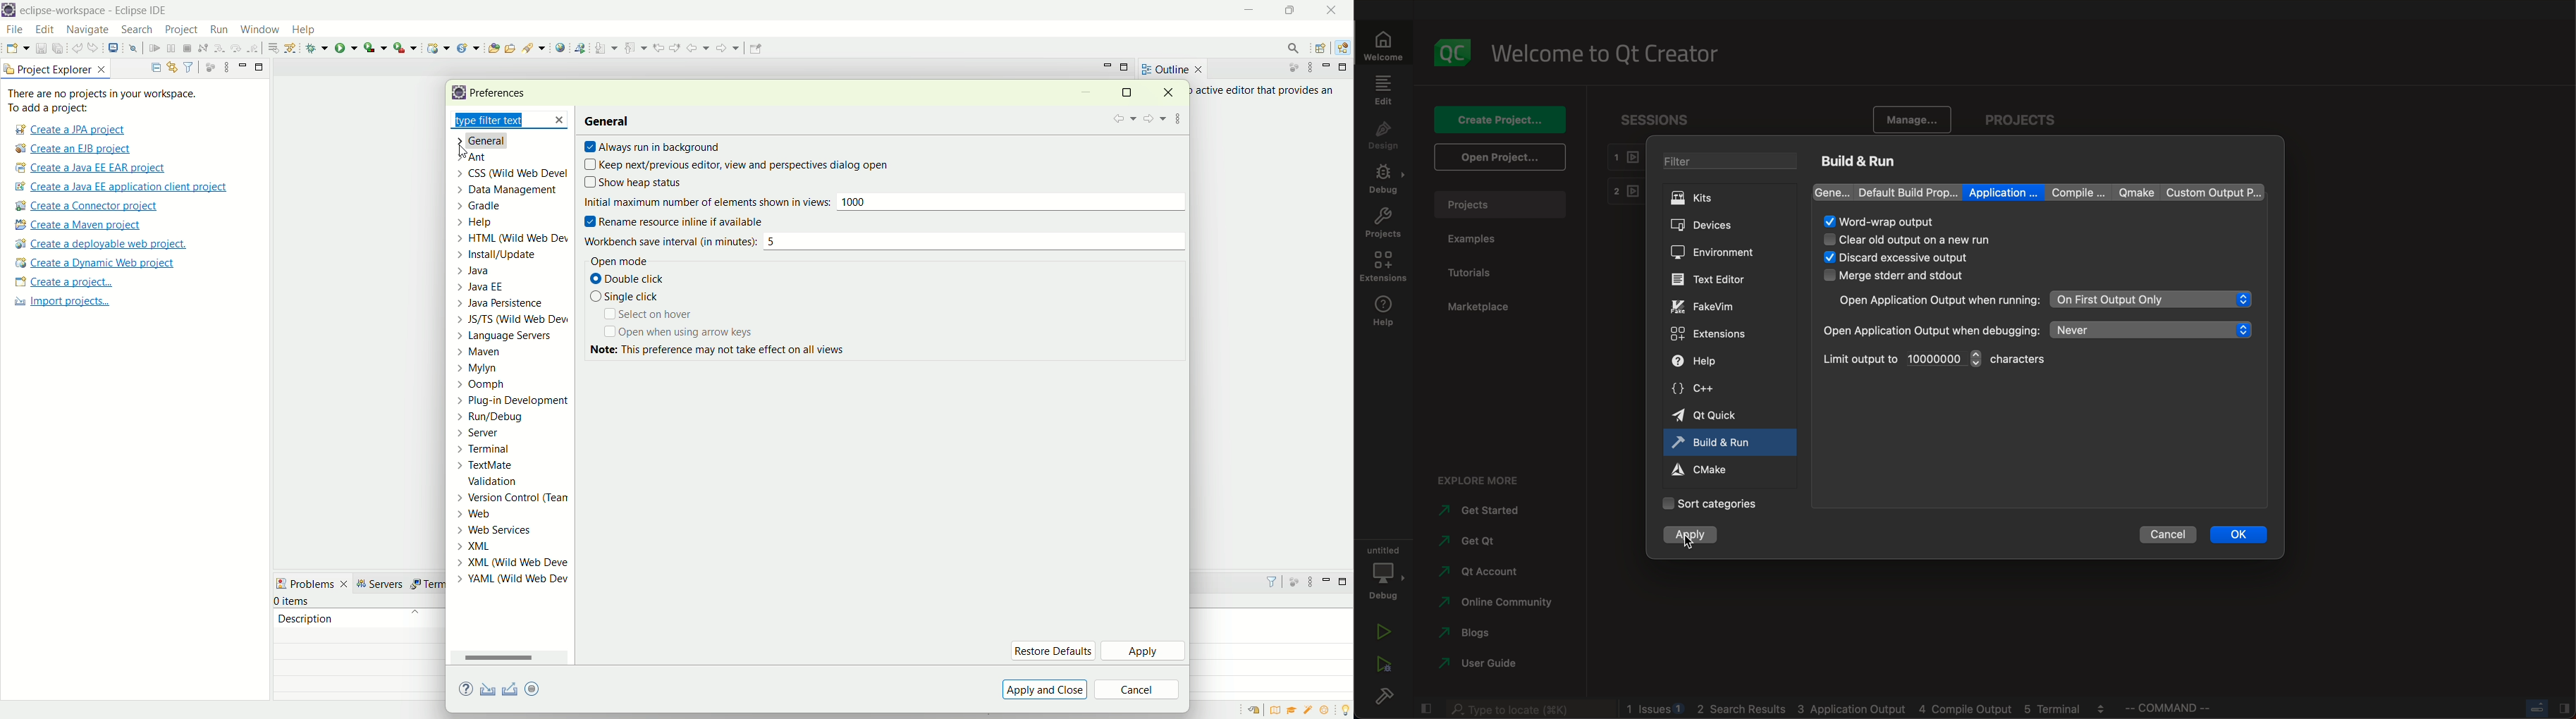  What do you see at coordinates (305, 617) in the screenshot?
I see `description` at bounding box center [305, 617].